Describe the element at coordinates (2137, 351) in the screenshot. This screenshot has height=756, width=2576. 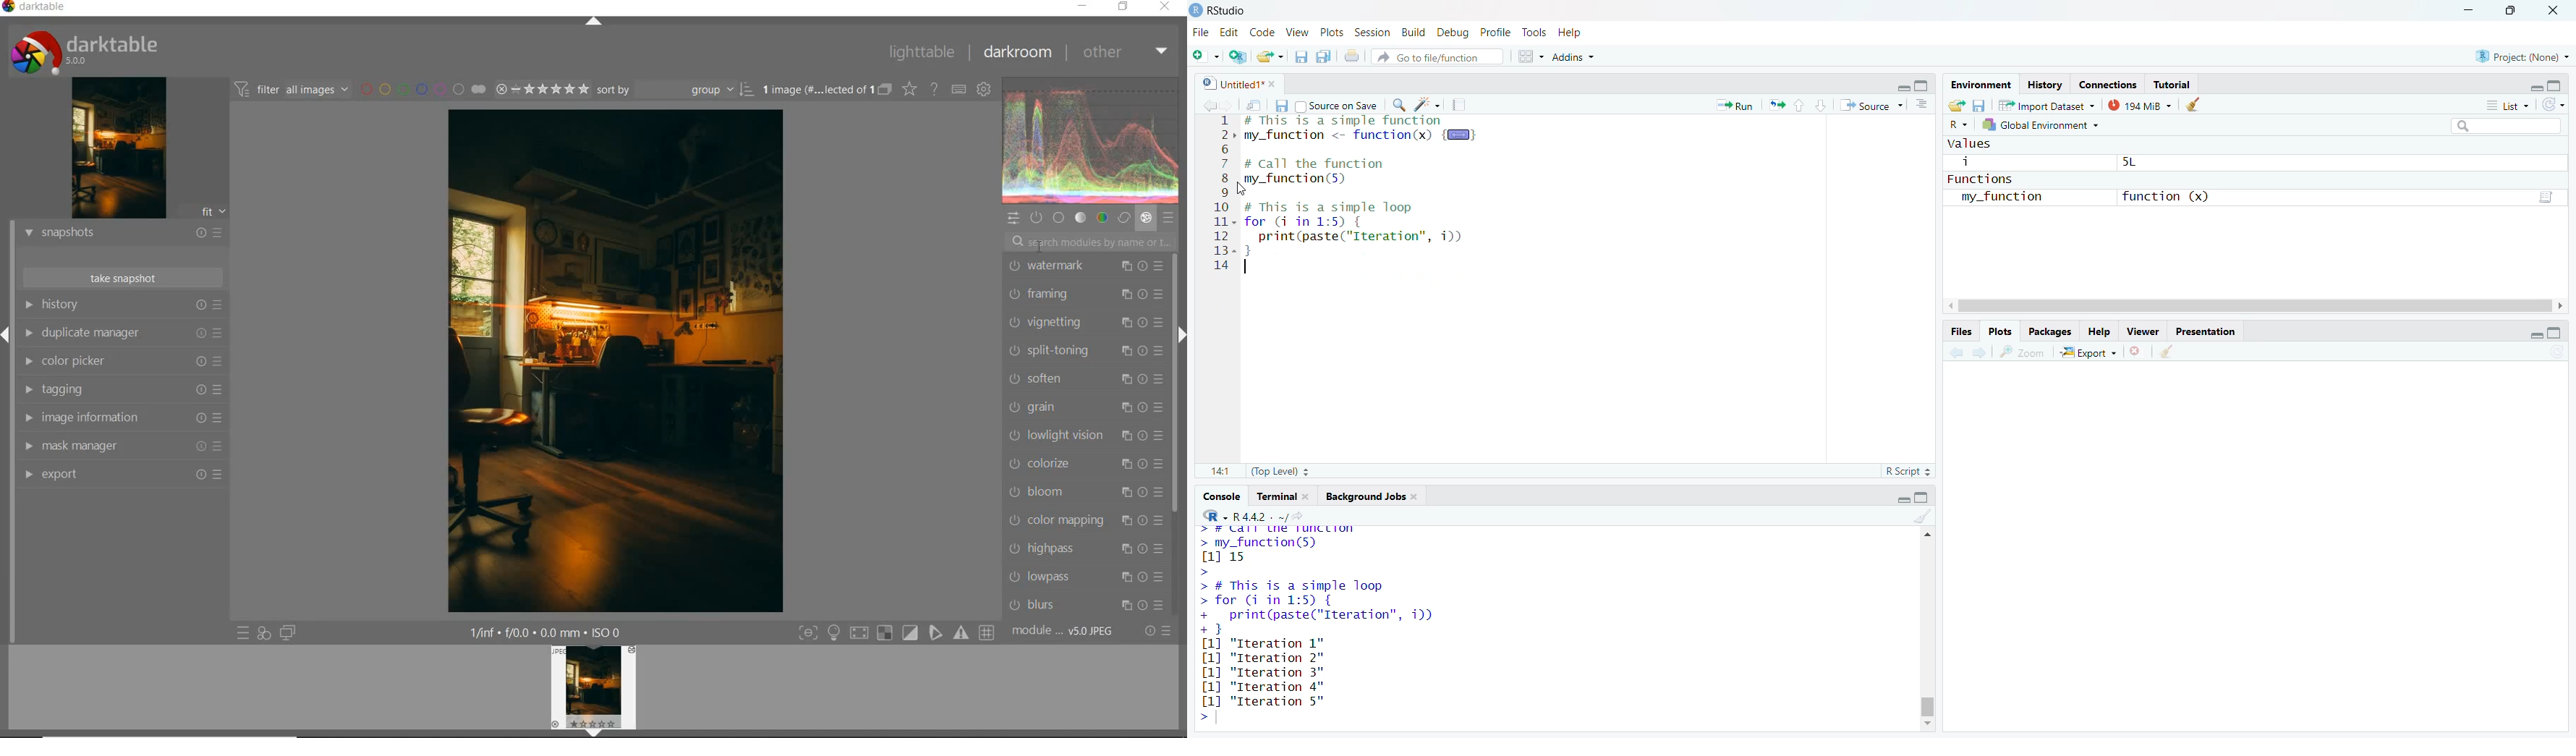
I see `remove the current plot` at that location.